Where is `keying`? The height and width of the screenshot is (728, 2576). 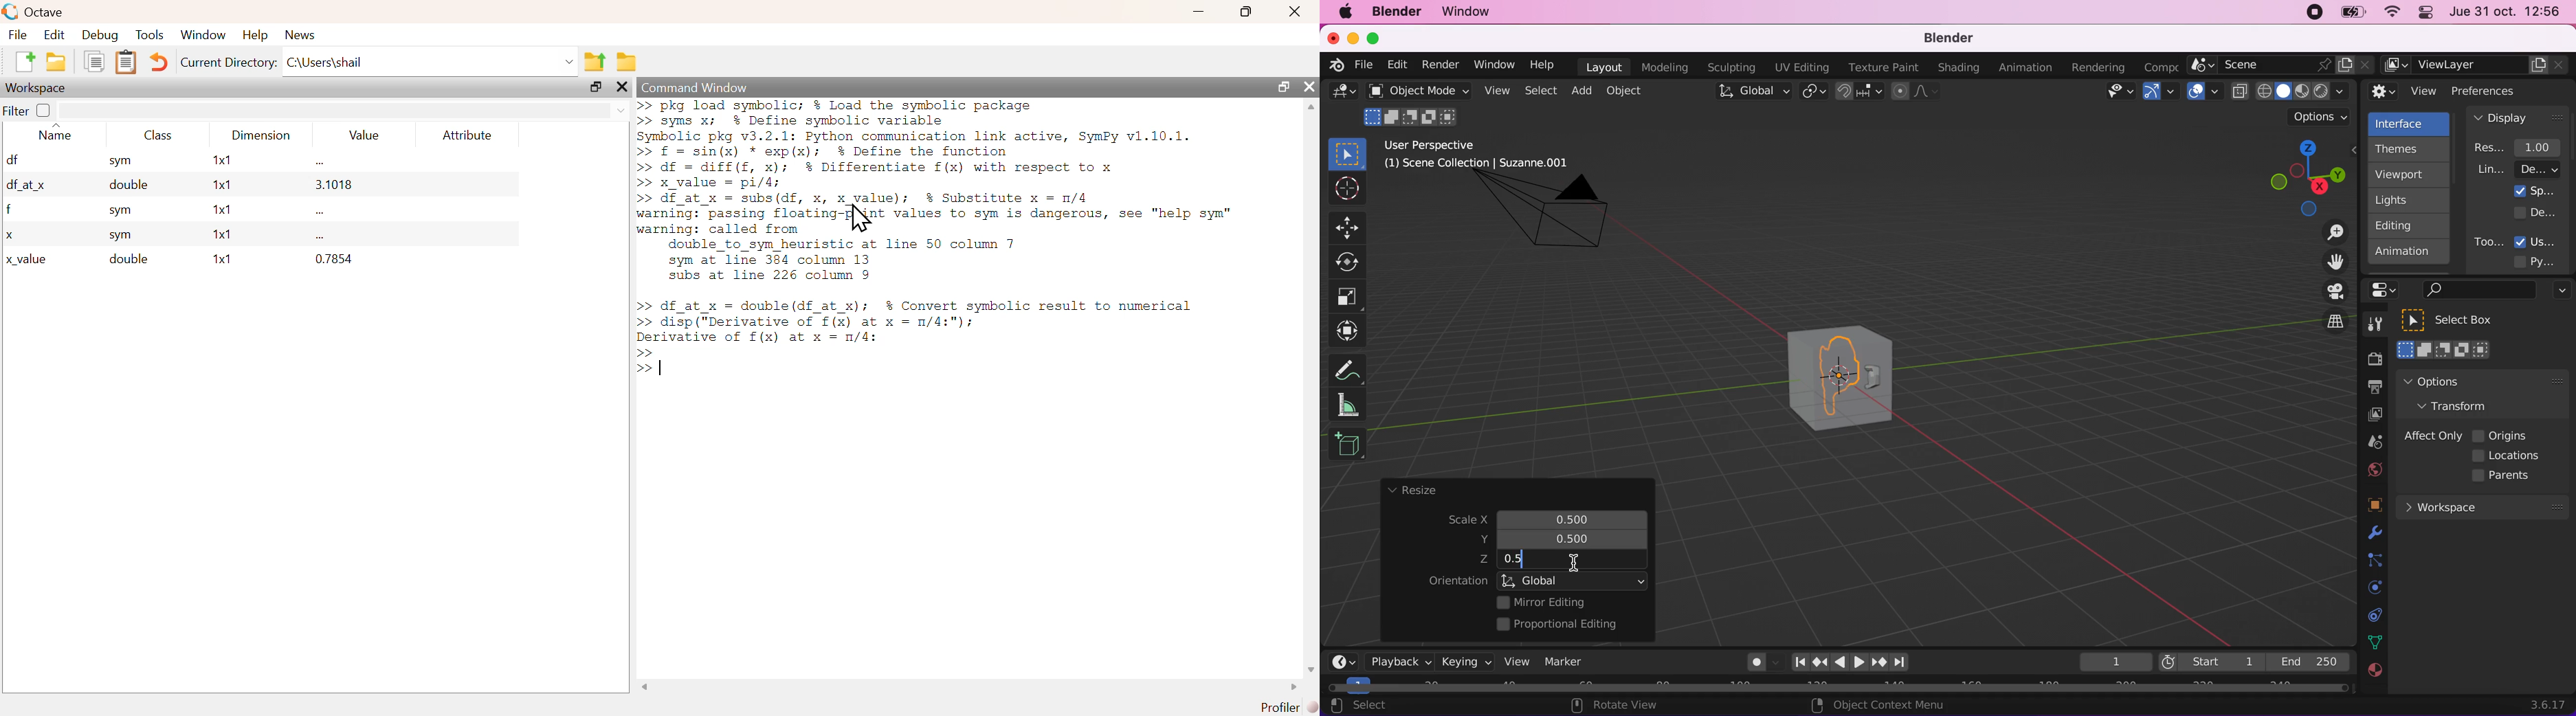 keying is located at coordinates (1464, 661).